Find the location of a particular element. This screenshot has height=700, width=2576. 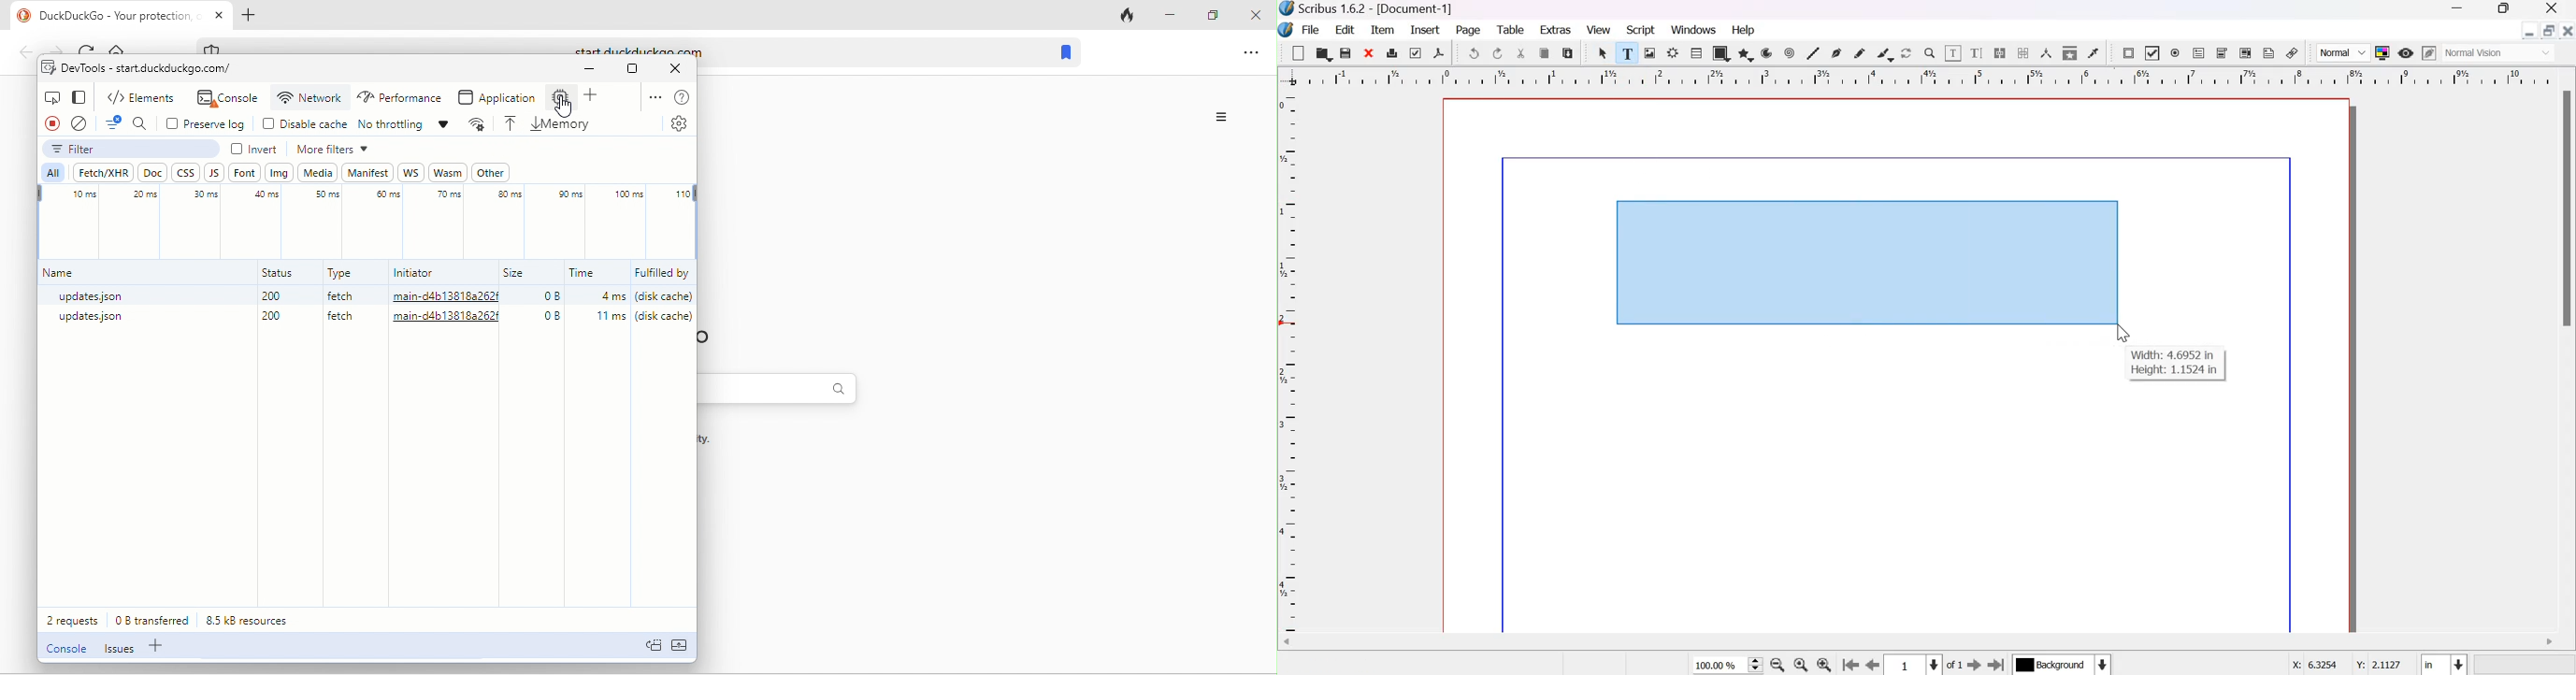

cut is located at coordinates (1522, 53).